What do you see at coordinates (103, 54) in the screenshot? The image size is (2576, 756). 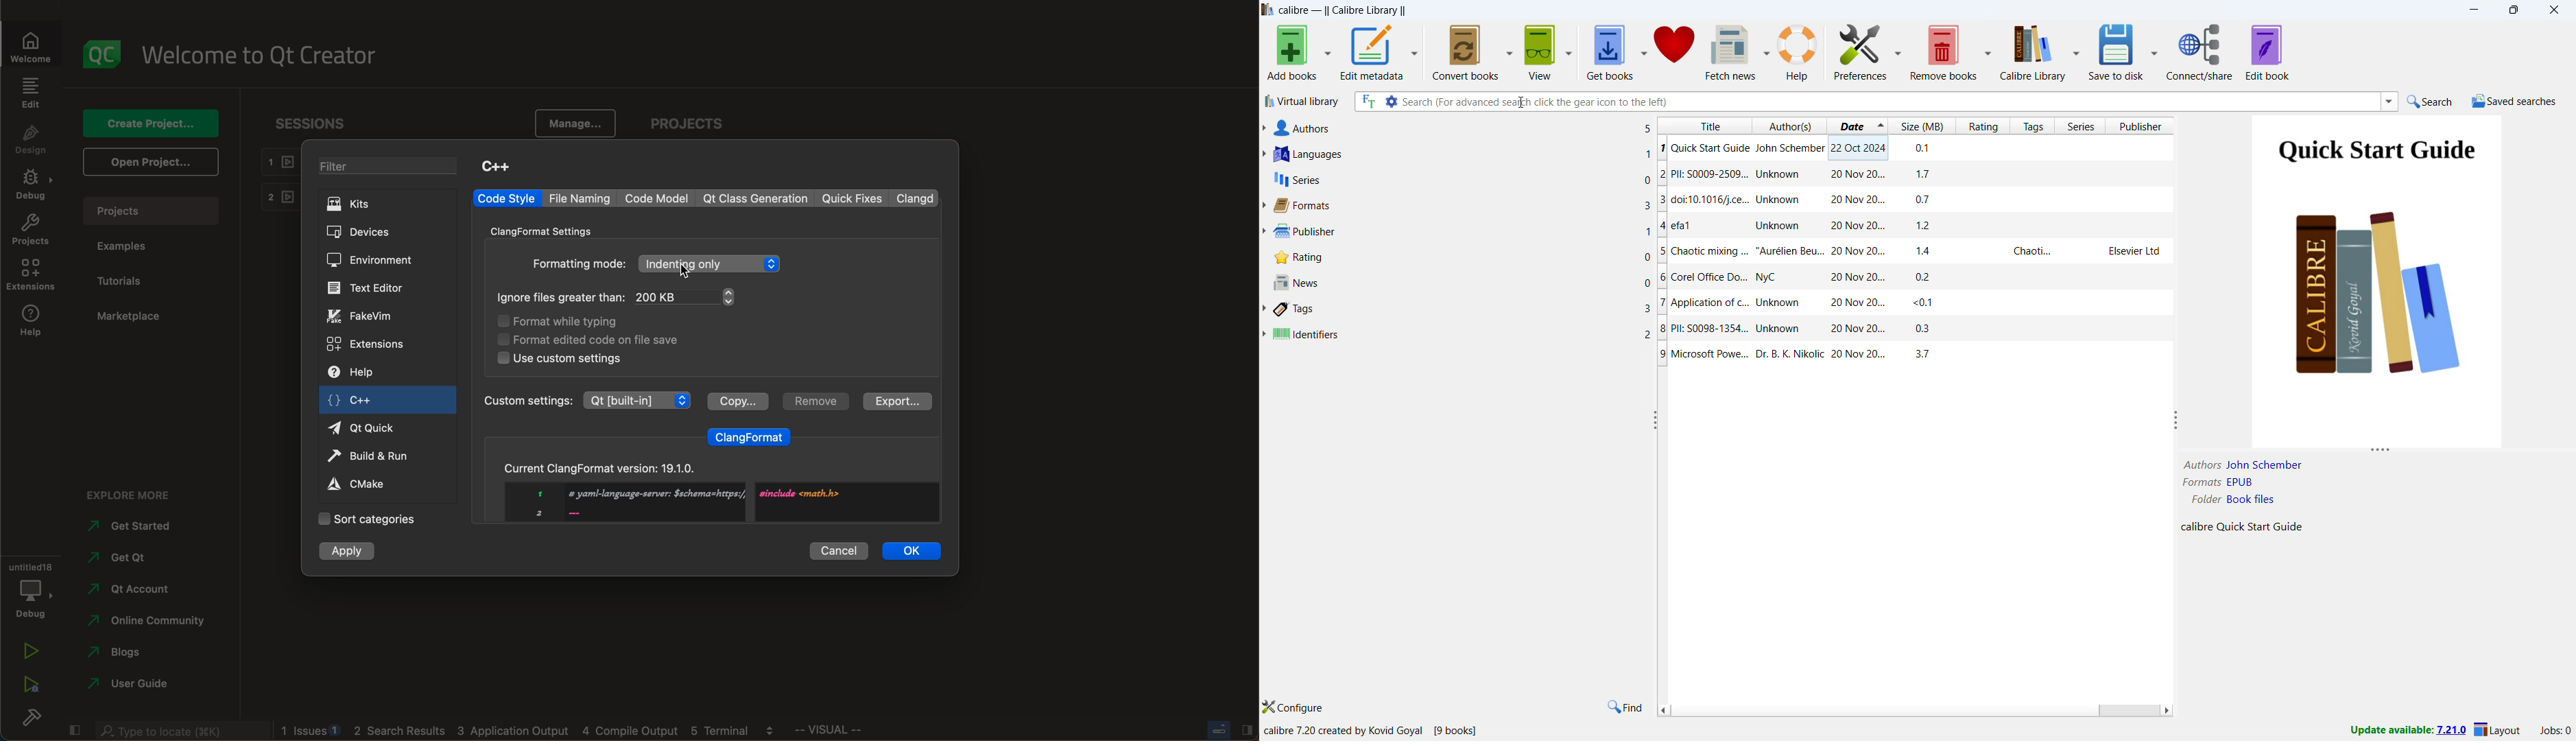 I see `logo` at bounding box center [103, 54].